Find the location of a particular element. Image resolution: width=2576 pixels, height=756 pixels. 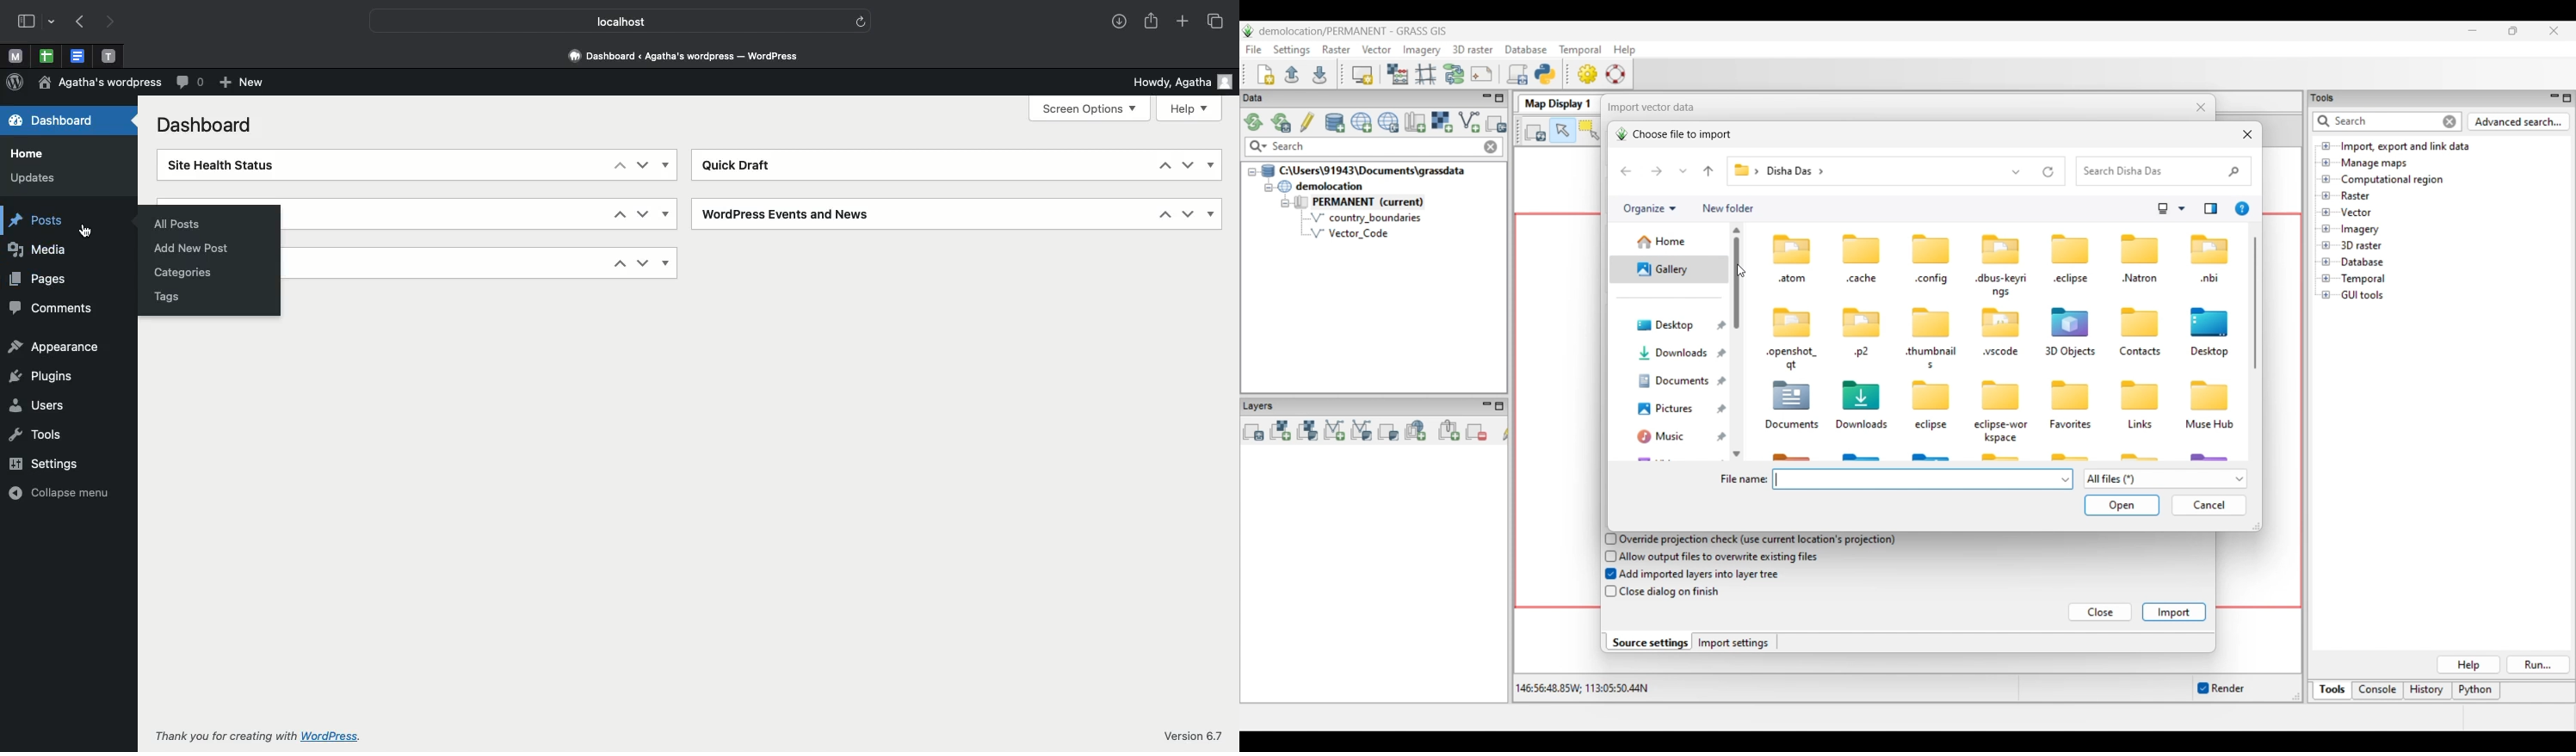

Hide is located at coordinates (665, 262).